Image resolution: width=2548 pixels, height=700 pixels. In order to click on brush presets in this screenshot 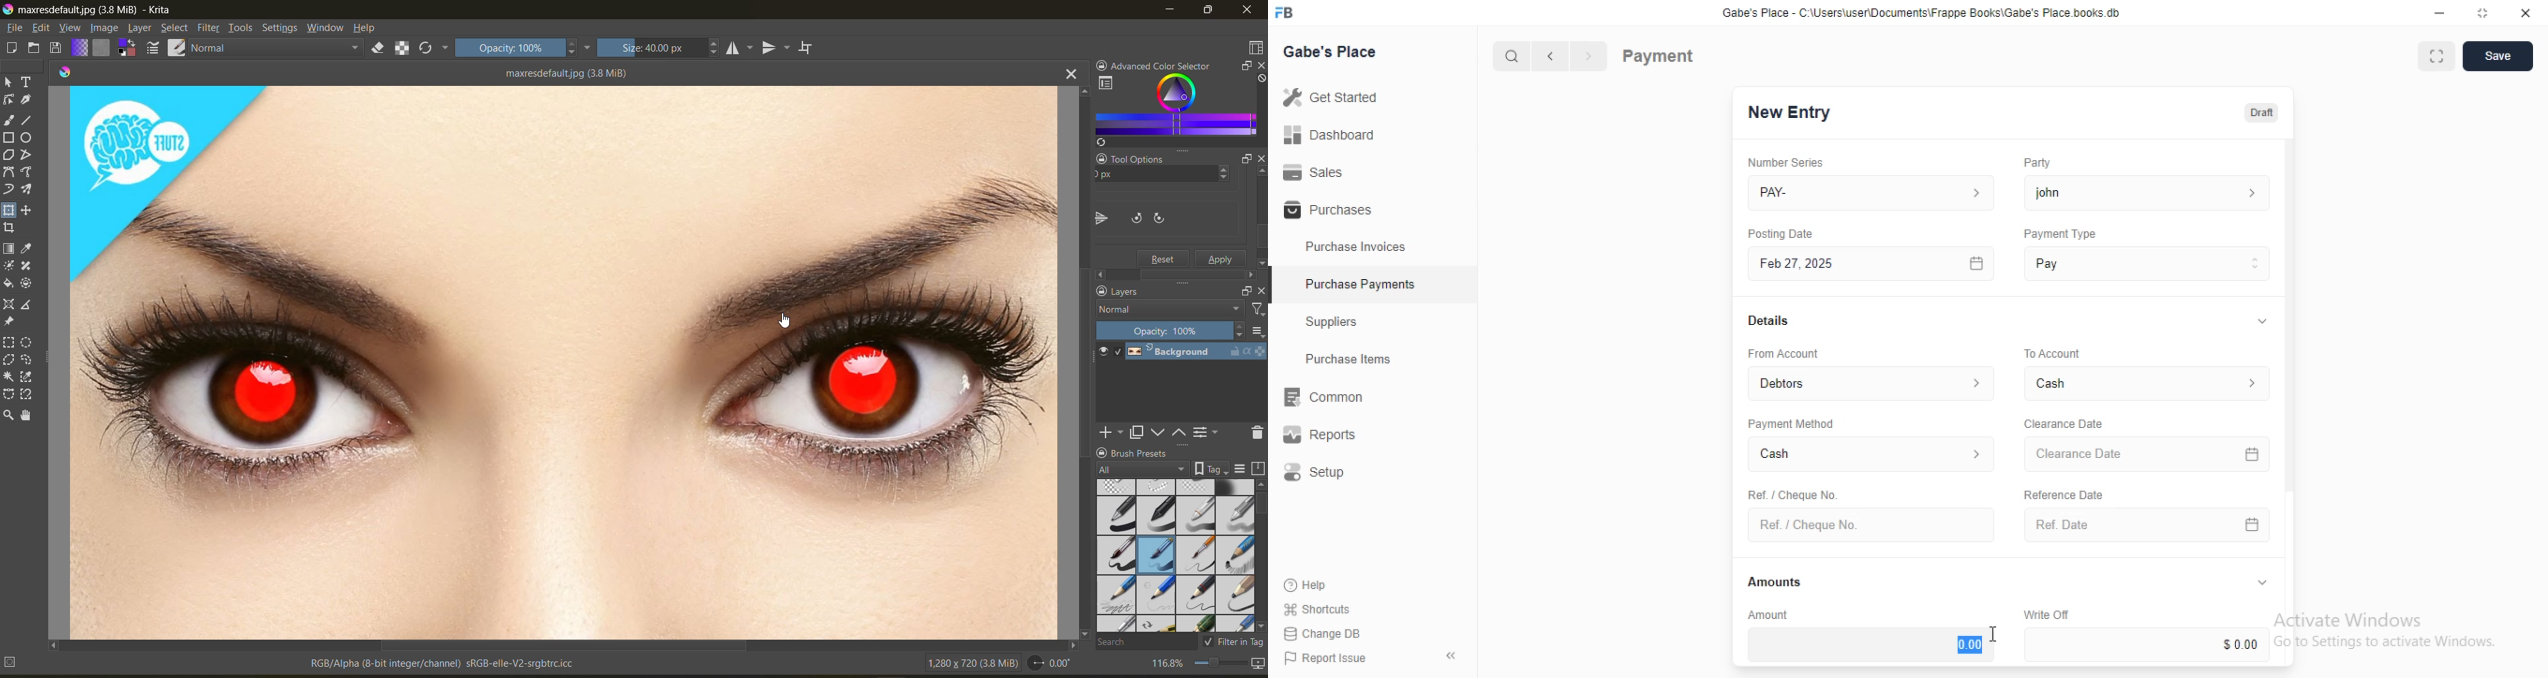, I will do `click(1176, 554)`.